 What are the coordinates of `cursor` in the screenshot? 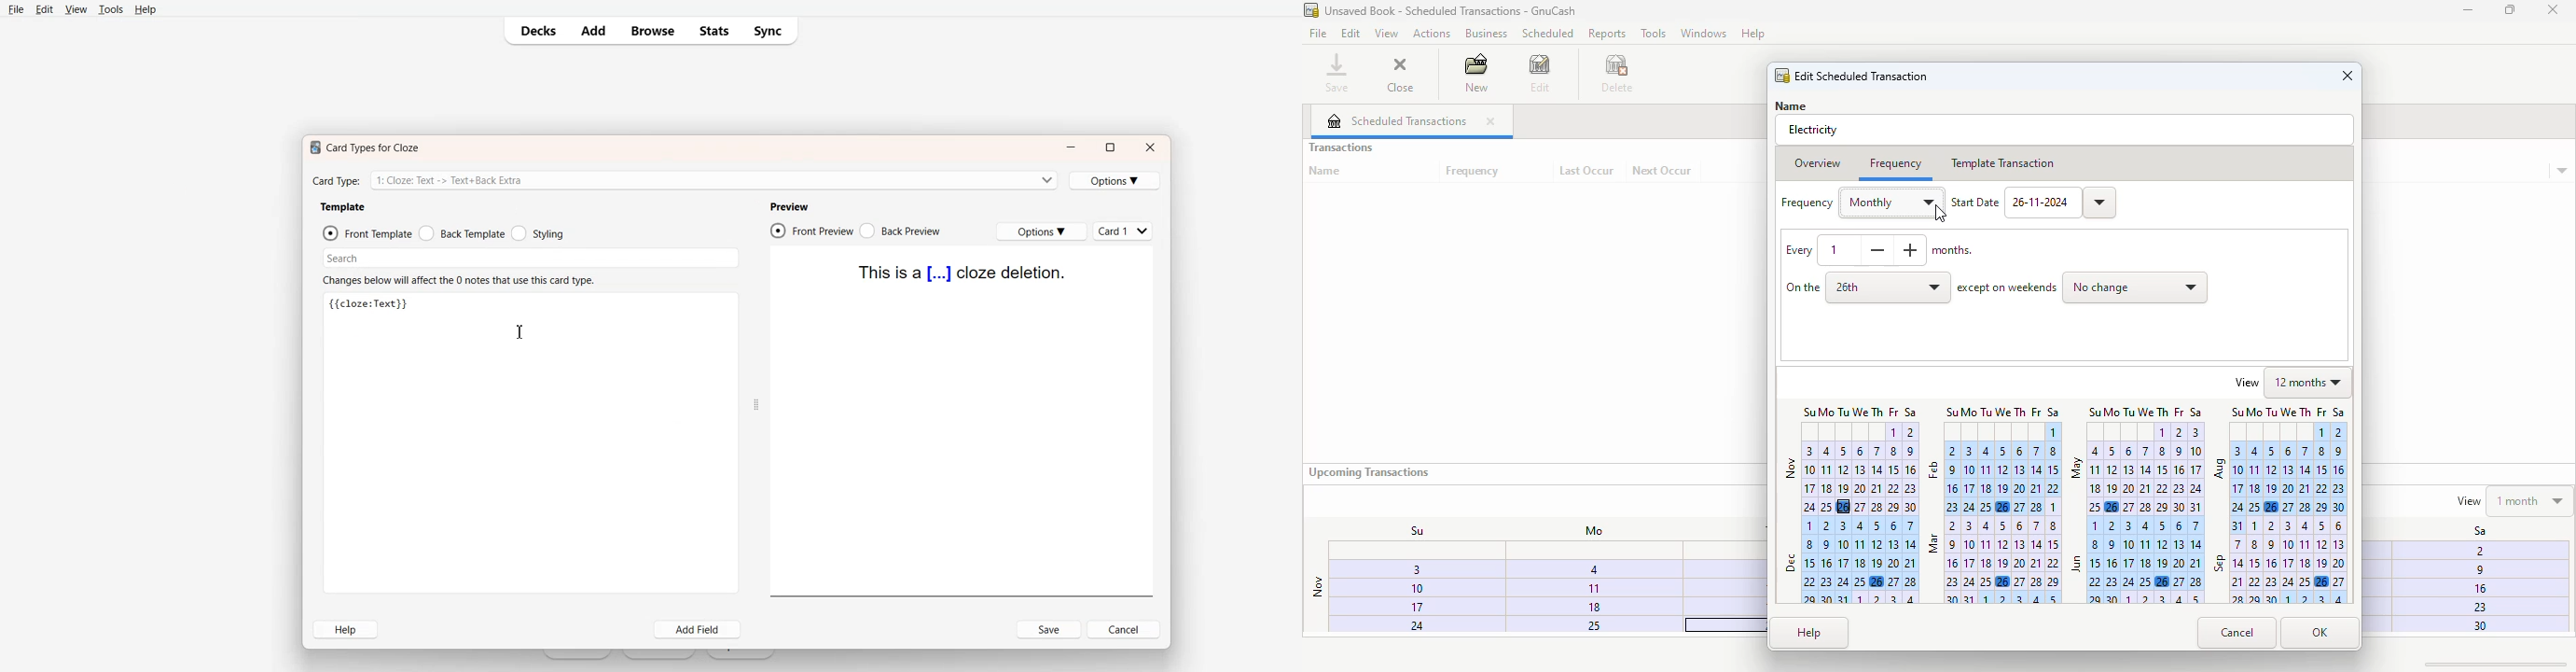 It's located at (1941, 214).